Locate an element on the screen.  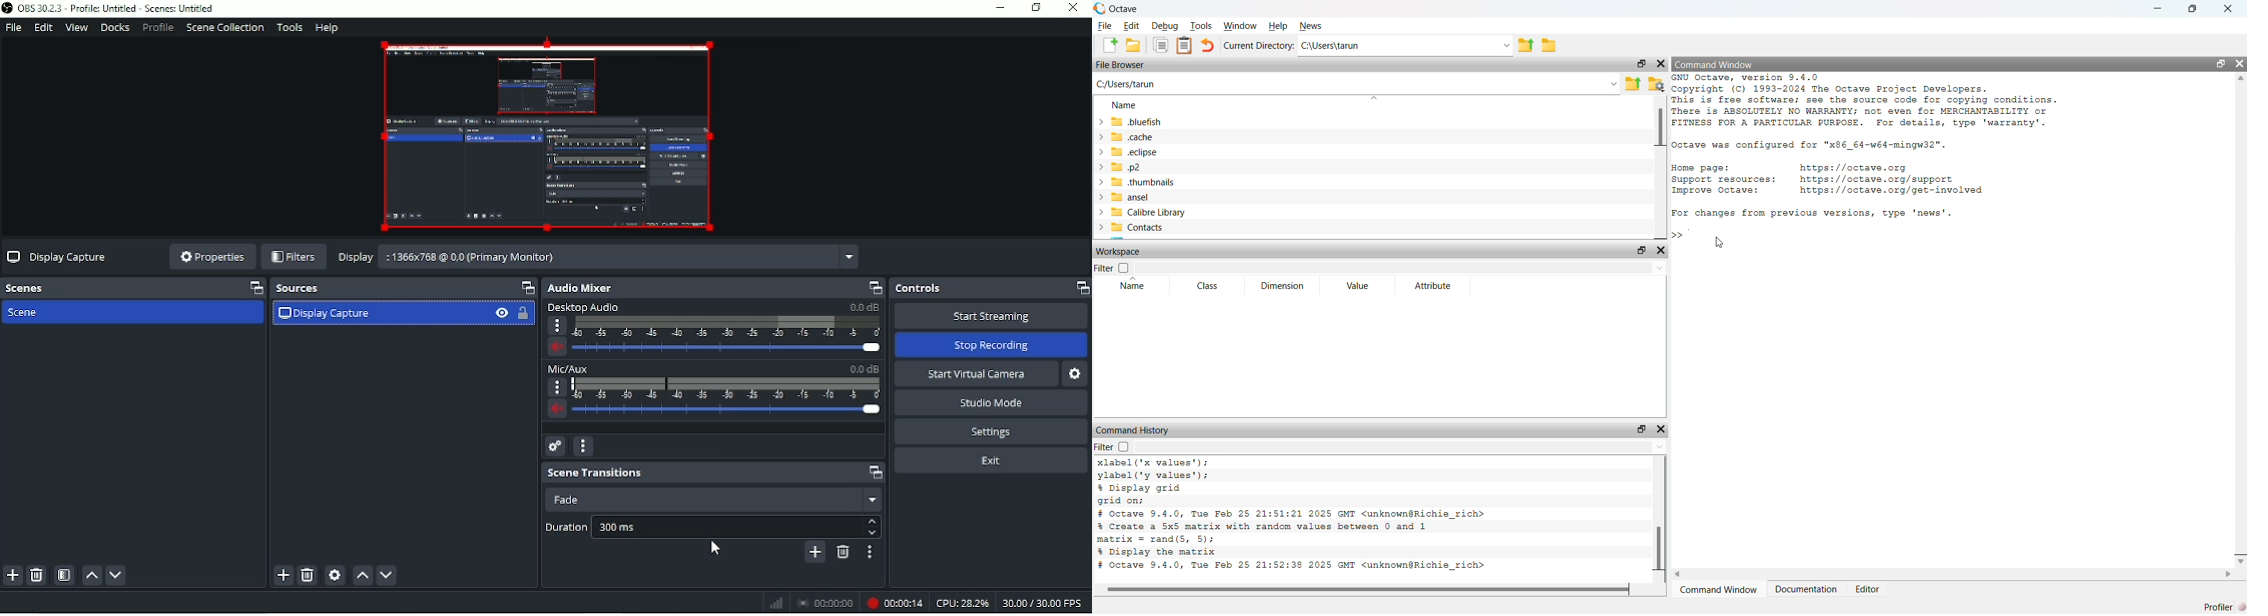
Add source is located at coordinates (285, 576).